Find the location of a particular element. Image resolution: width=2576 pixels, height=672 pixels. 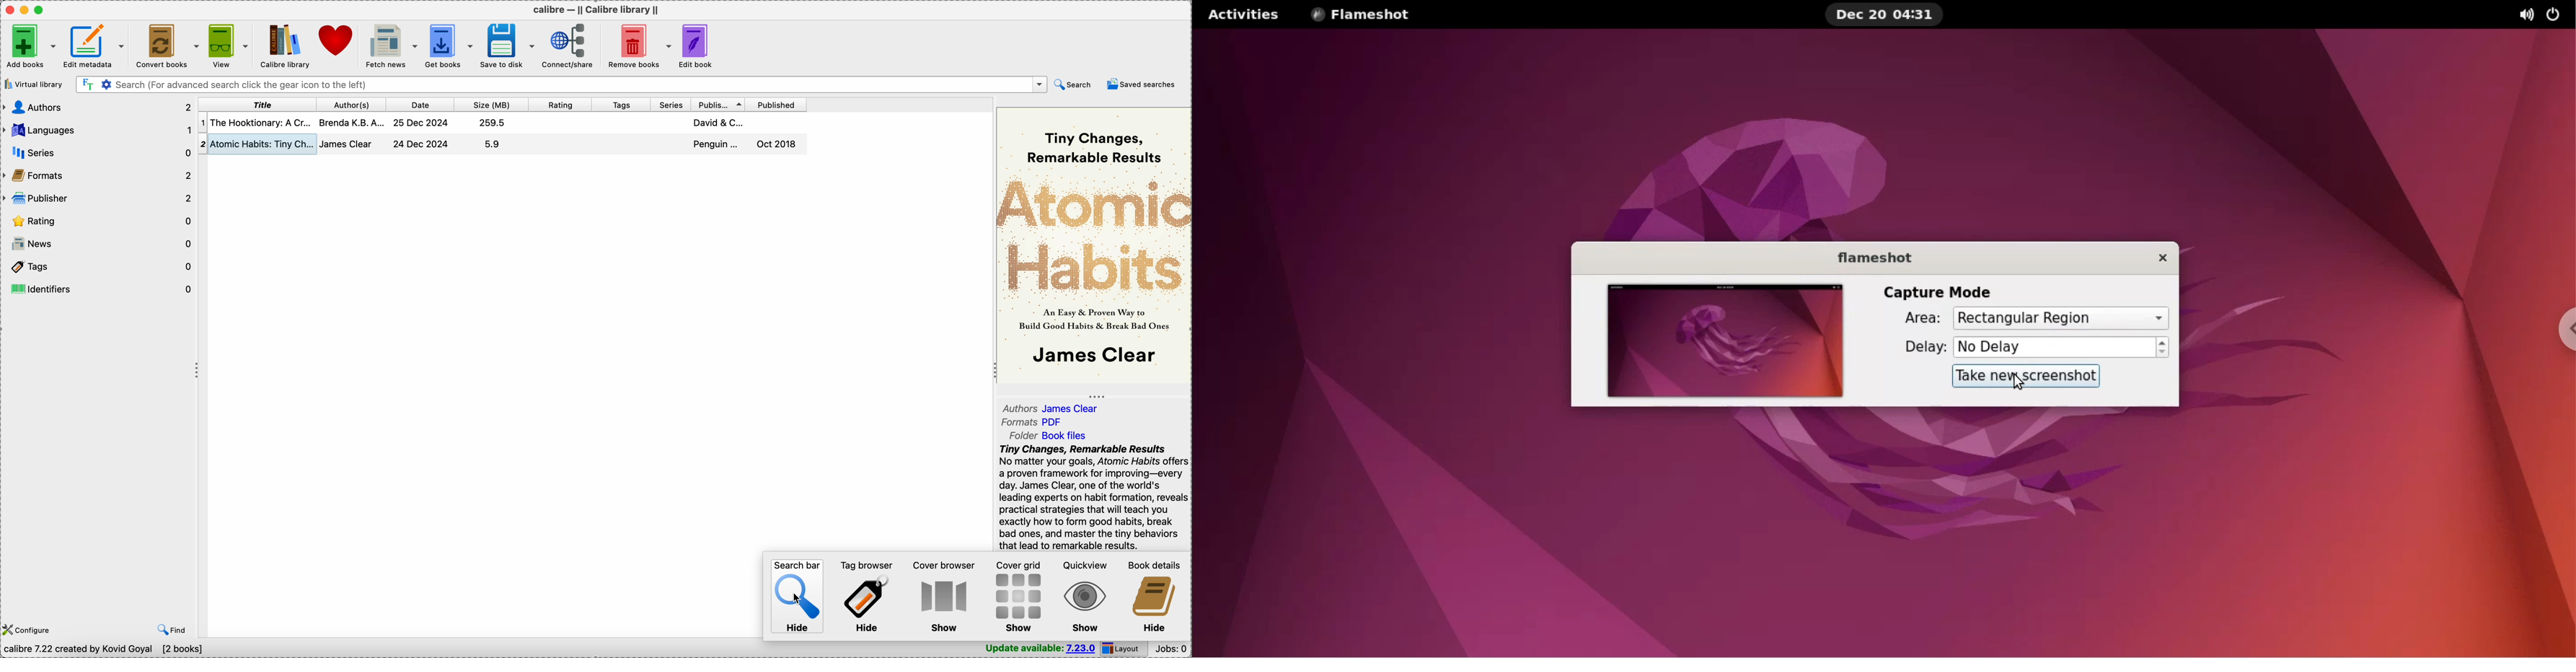

screenshot preview is located at coordinates (1722, 343).